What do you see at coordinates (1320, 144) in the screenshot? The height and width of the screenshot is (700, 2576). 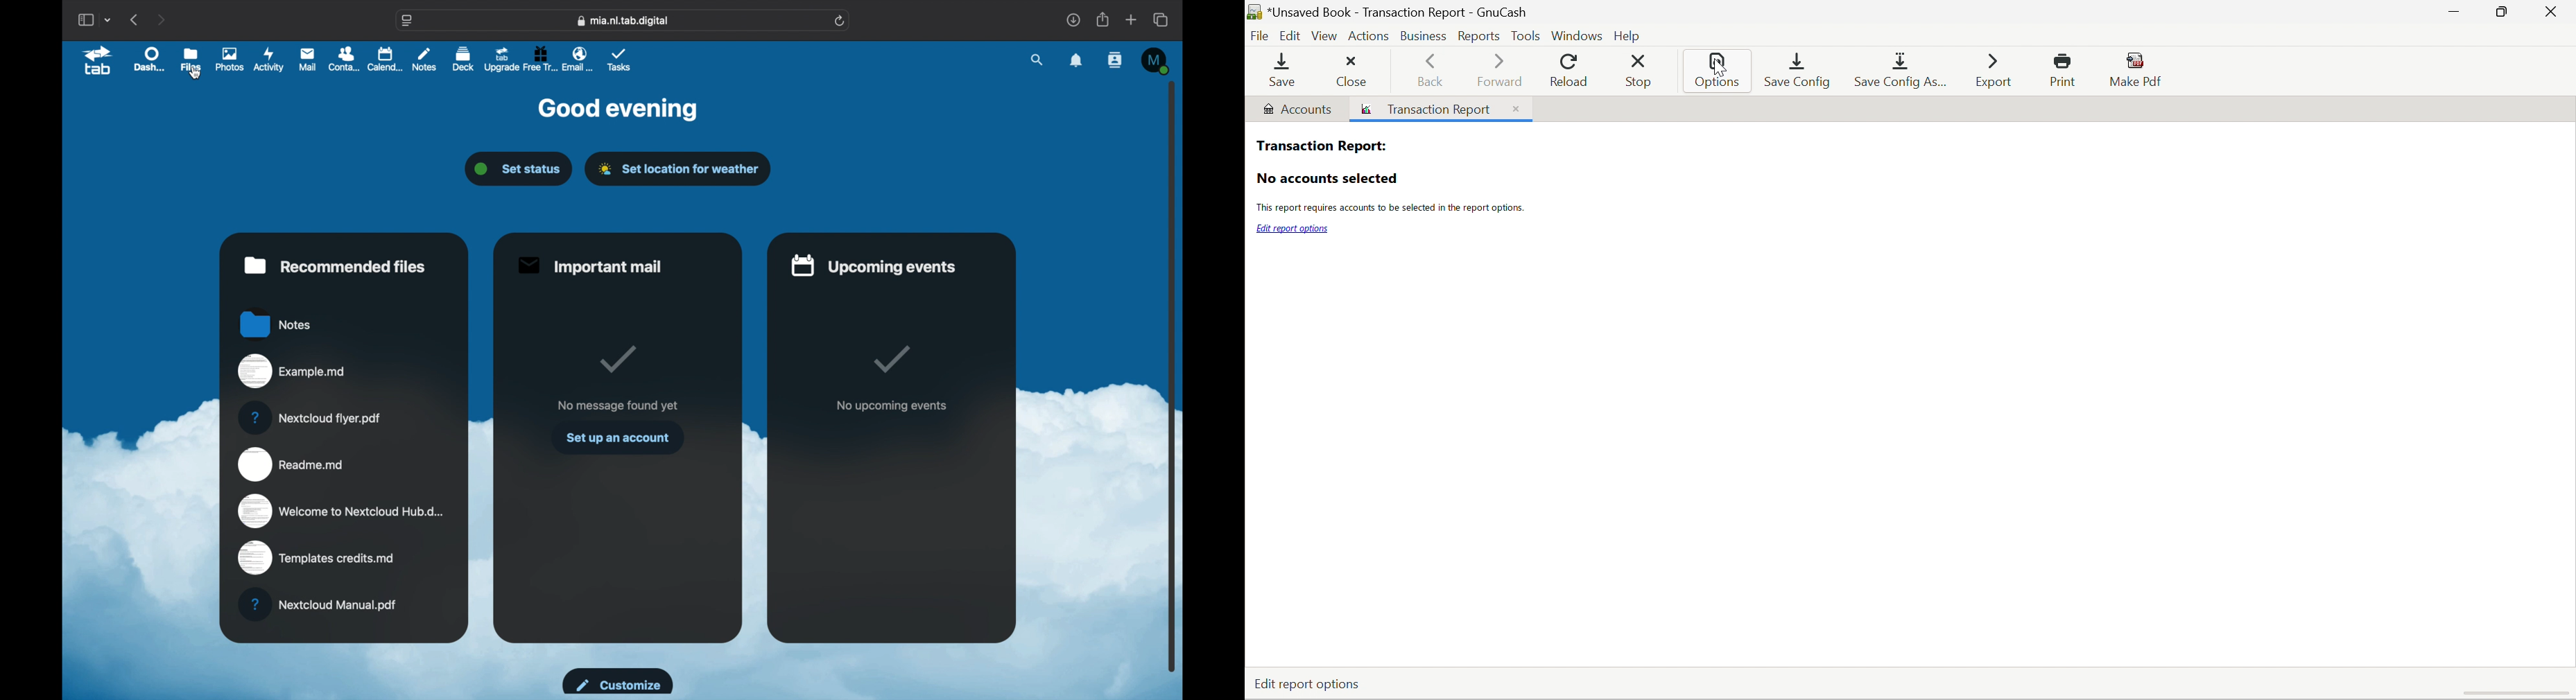 I see `Transaction Report:` at bounding box center [1320, 144].